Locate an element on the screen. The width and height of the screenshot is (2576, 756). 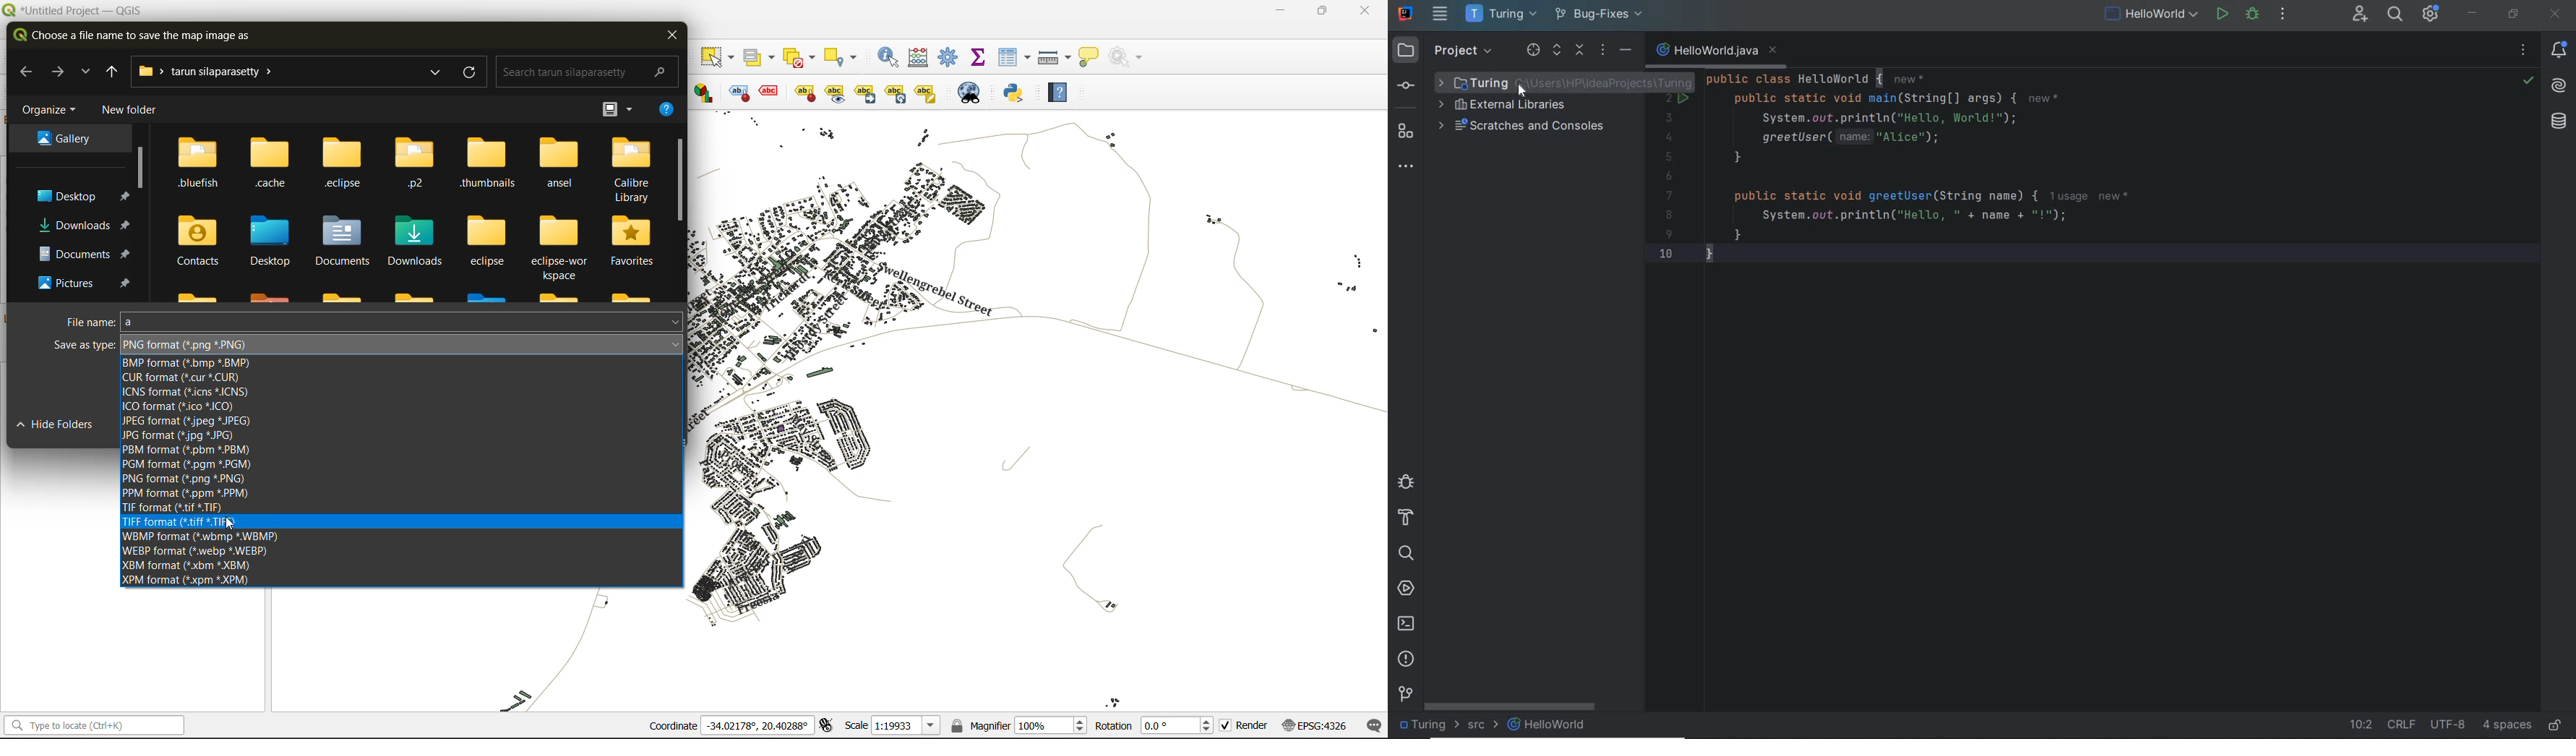
file encoding is located at coordinates (2449, 726).